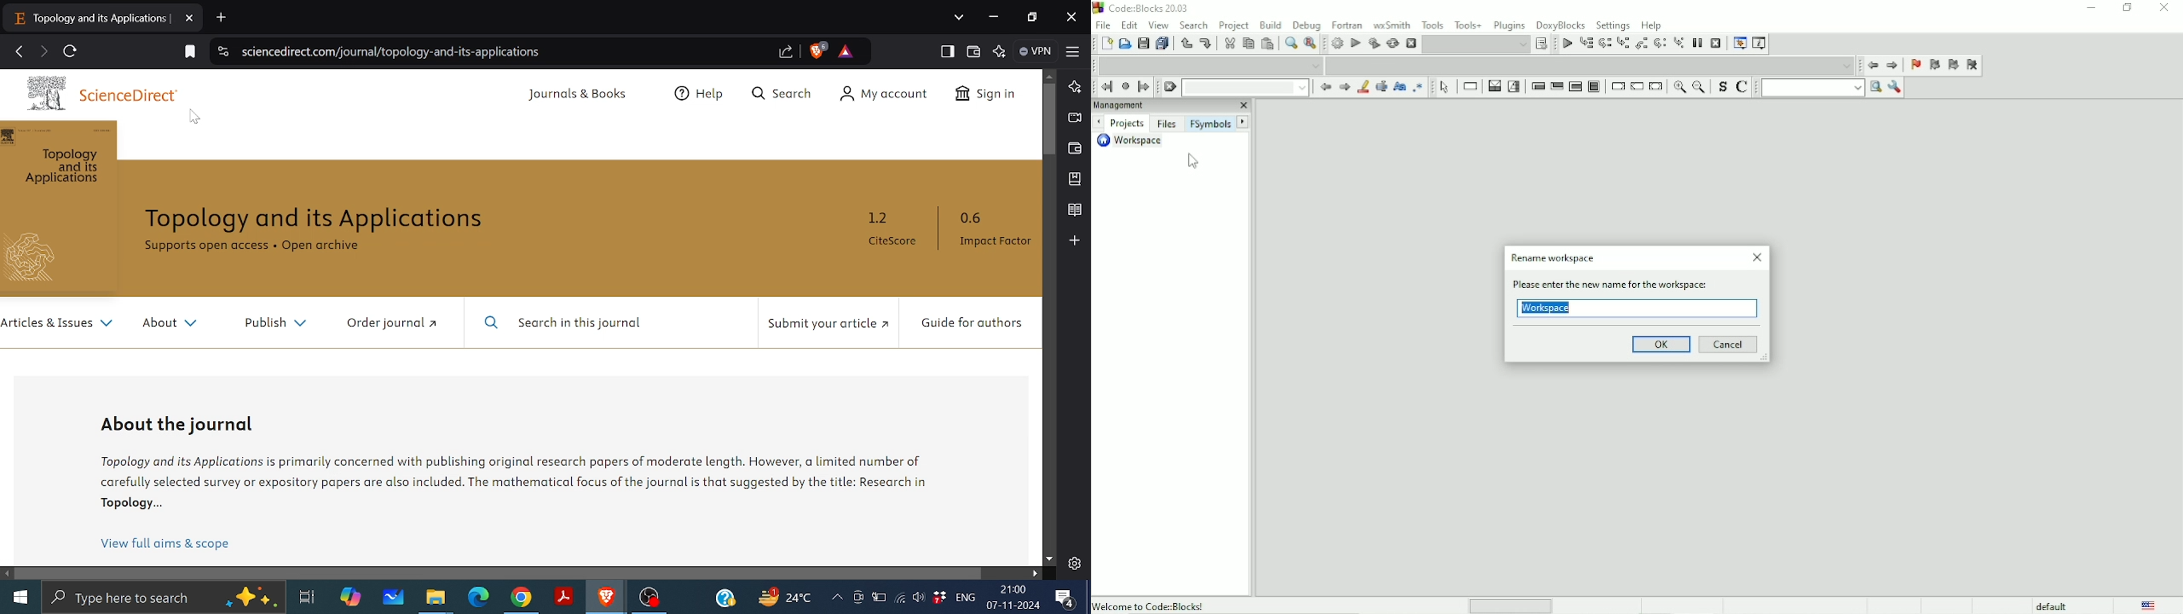 The image size is (2184, 616). I want to click on Abort, so click(1411, 42).